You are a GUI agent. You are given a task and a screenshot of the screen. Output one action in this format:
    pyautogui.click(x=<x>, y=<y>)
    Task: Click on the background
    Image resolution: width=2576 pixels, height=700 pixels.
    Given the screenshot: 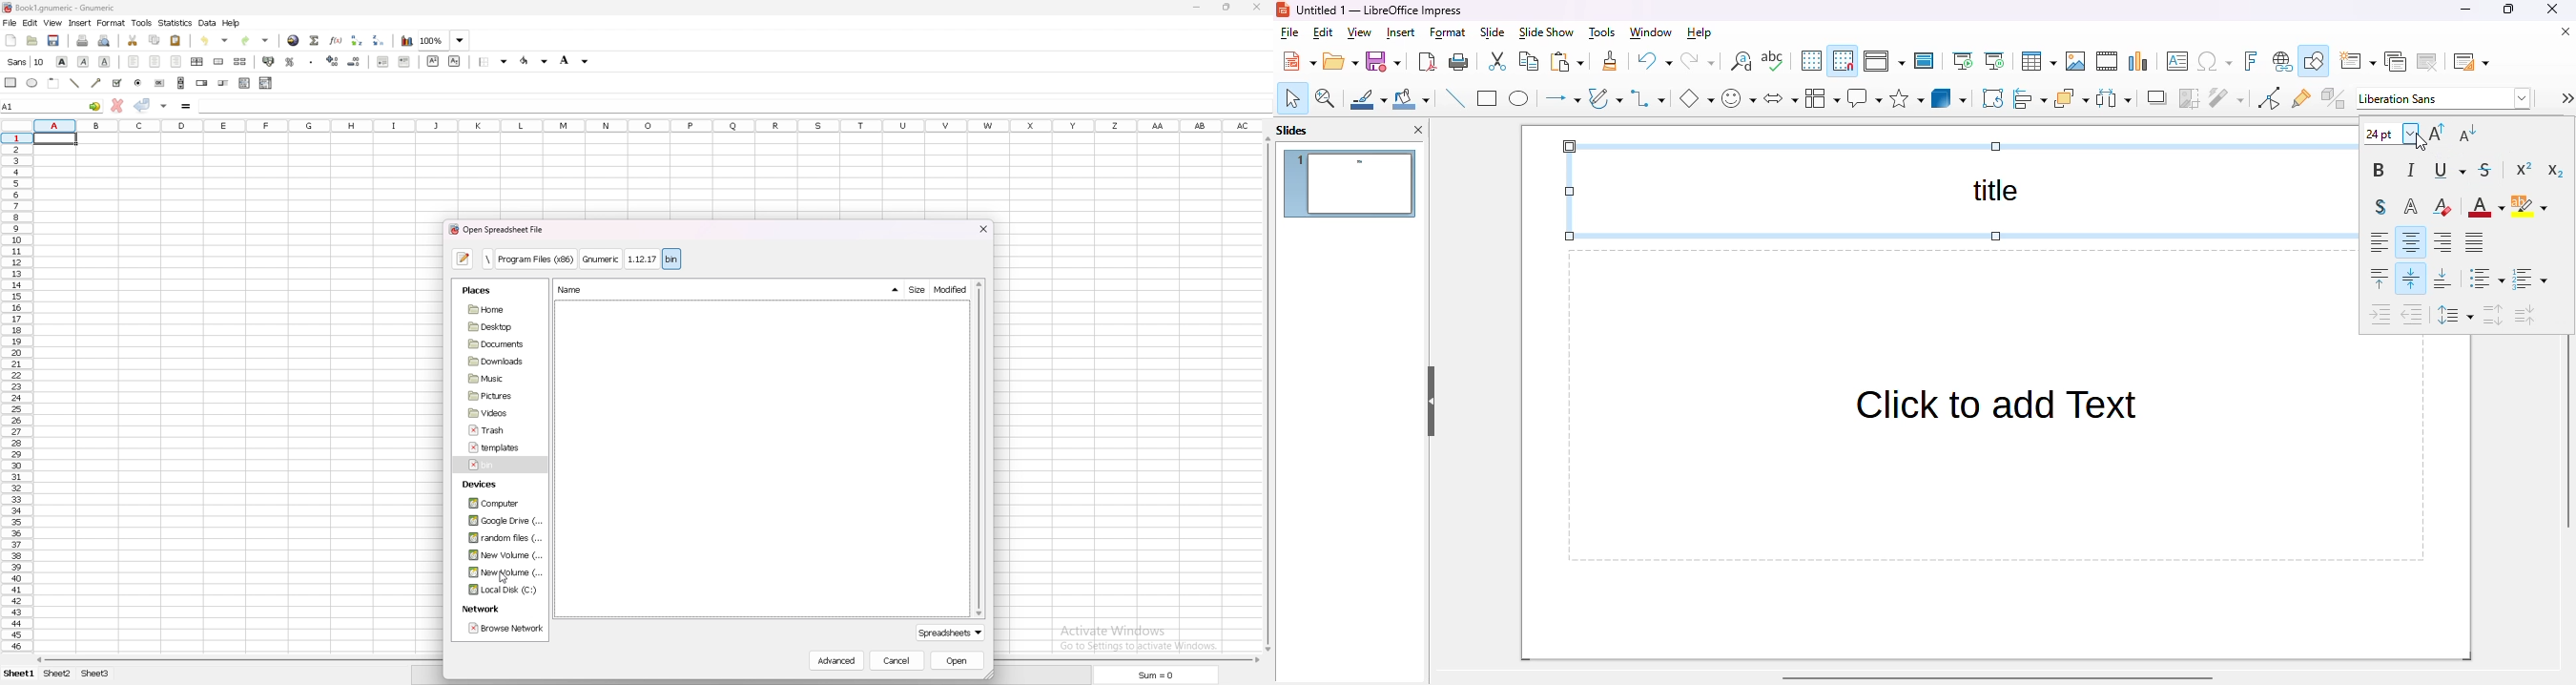 What is the action you would take?
    pyautogui.click(x=573, y=62)
    